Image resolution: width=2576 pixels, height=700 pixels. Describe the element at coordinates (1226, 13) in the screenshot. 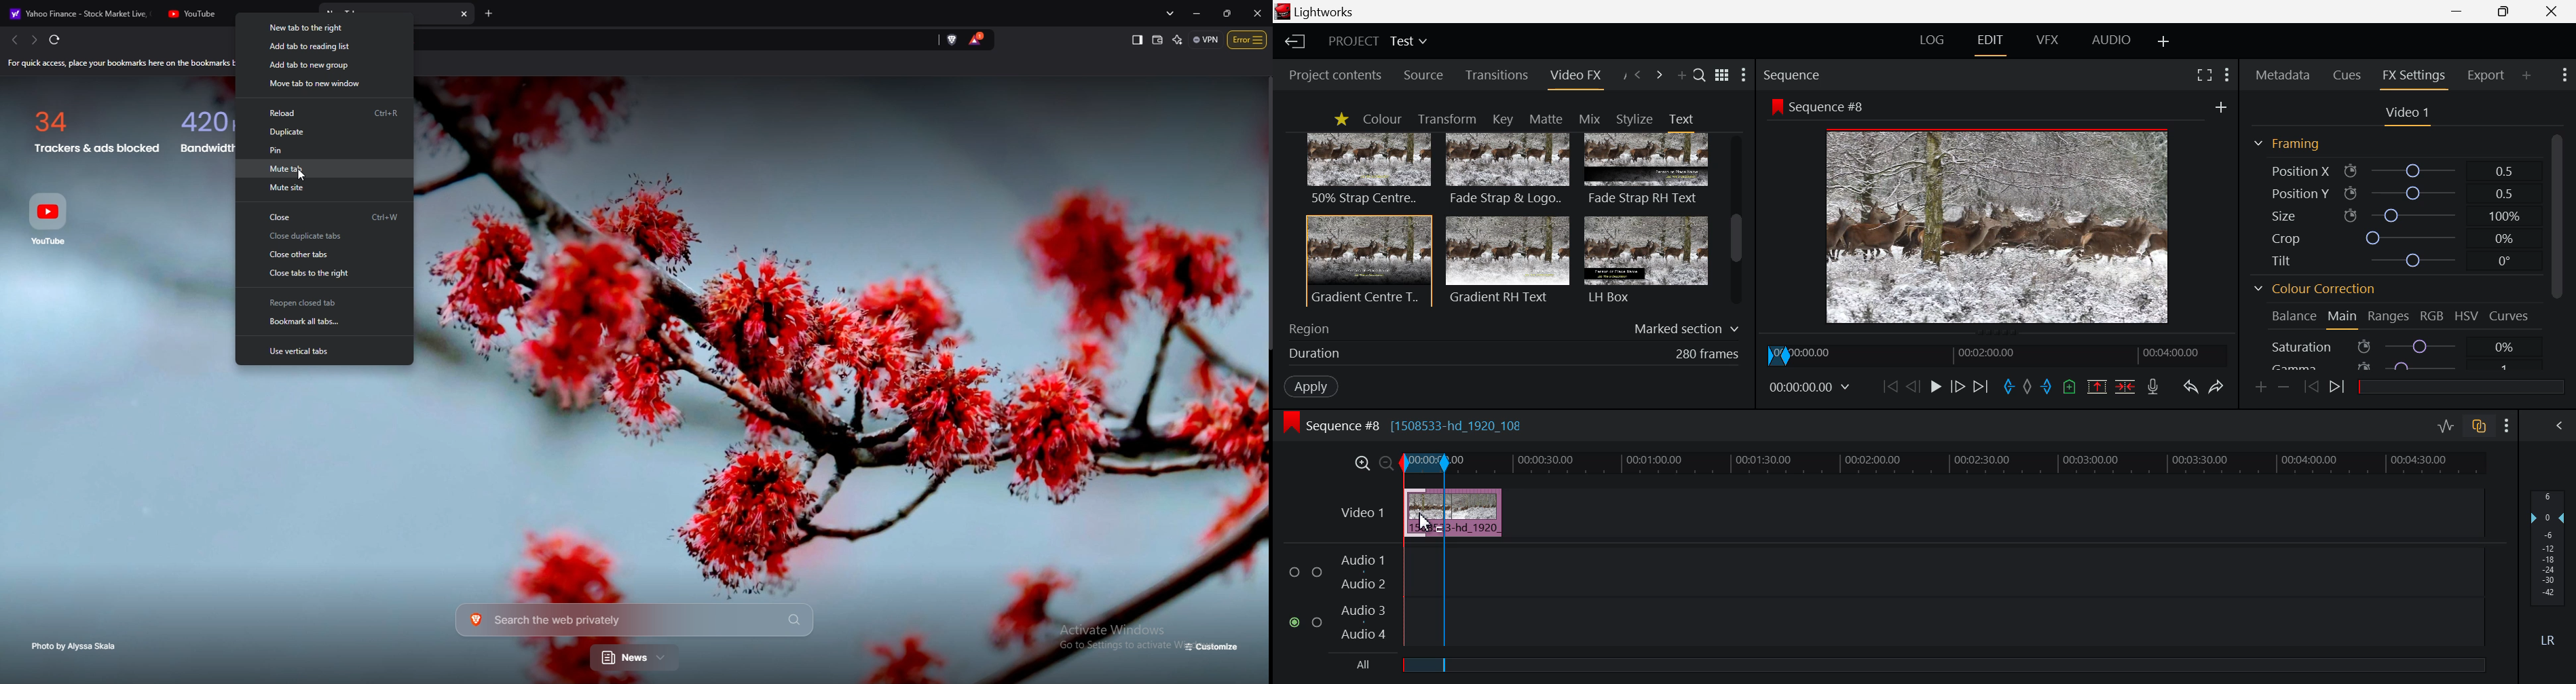

I see `resize` at that location.